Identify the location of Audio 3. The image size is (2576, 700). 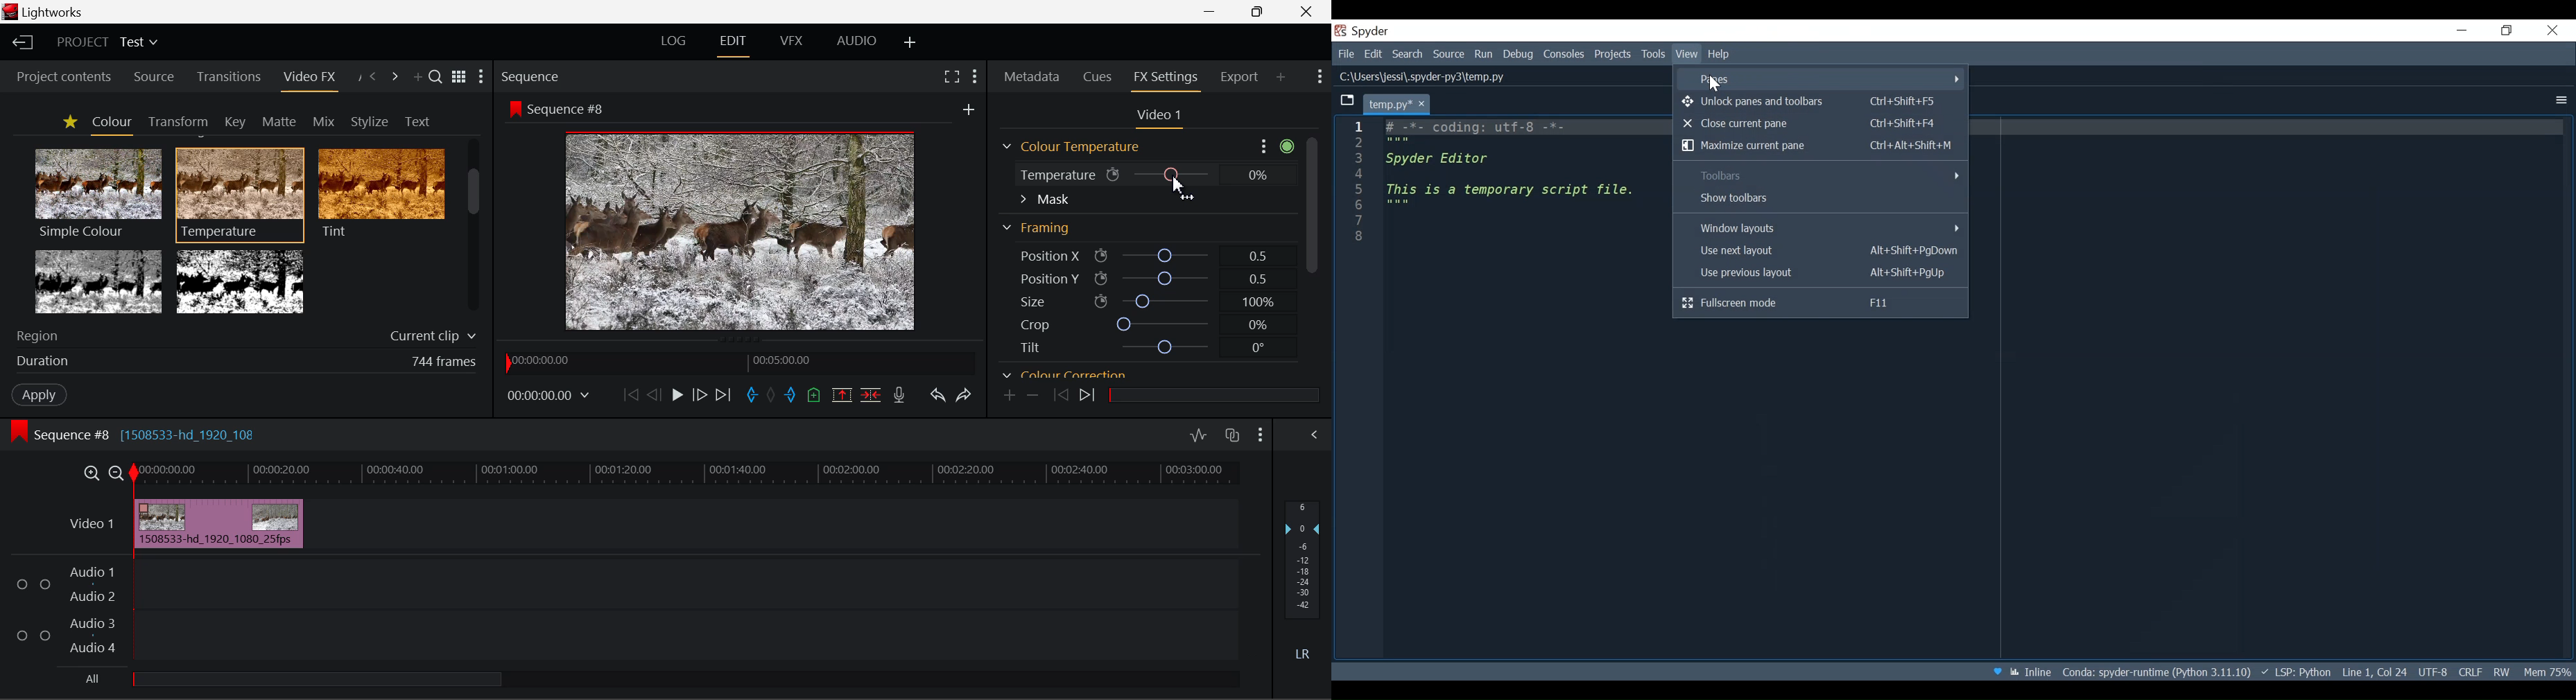
(90, 624).